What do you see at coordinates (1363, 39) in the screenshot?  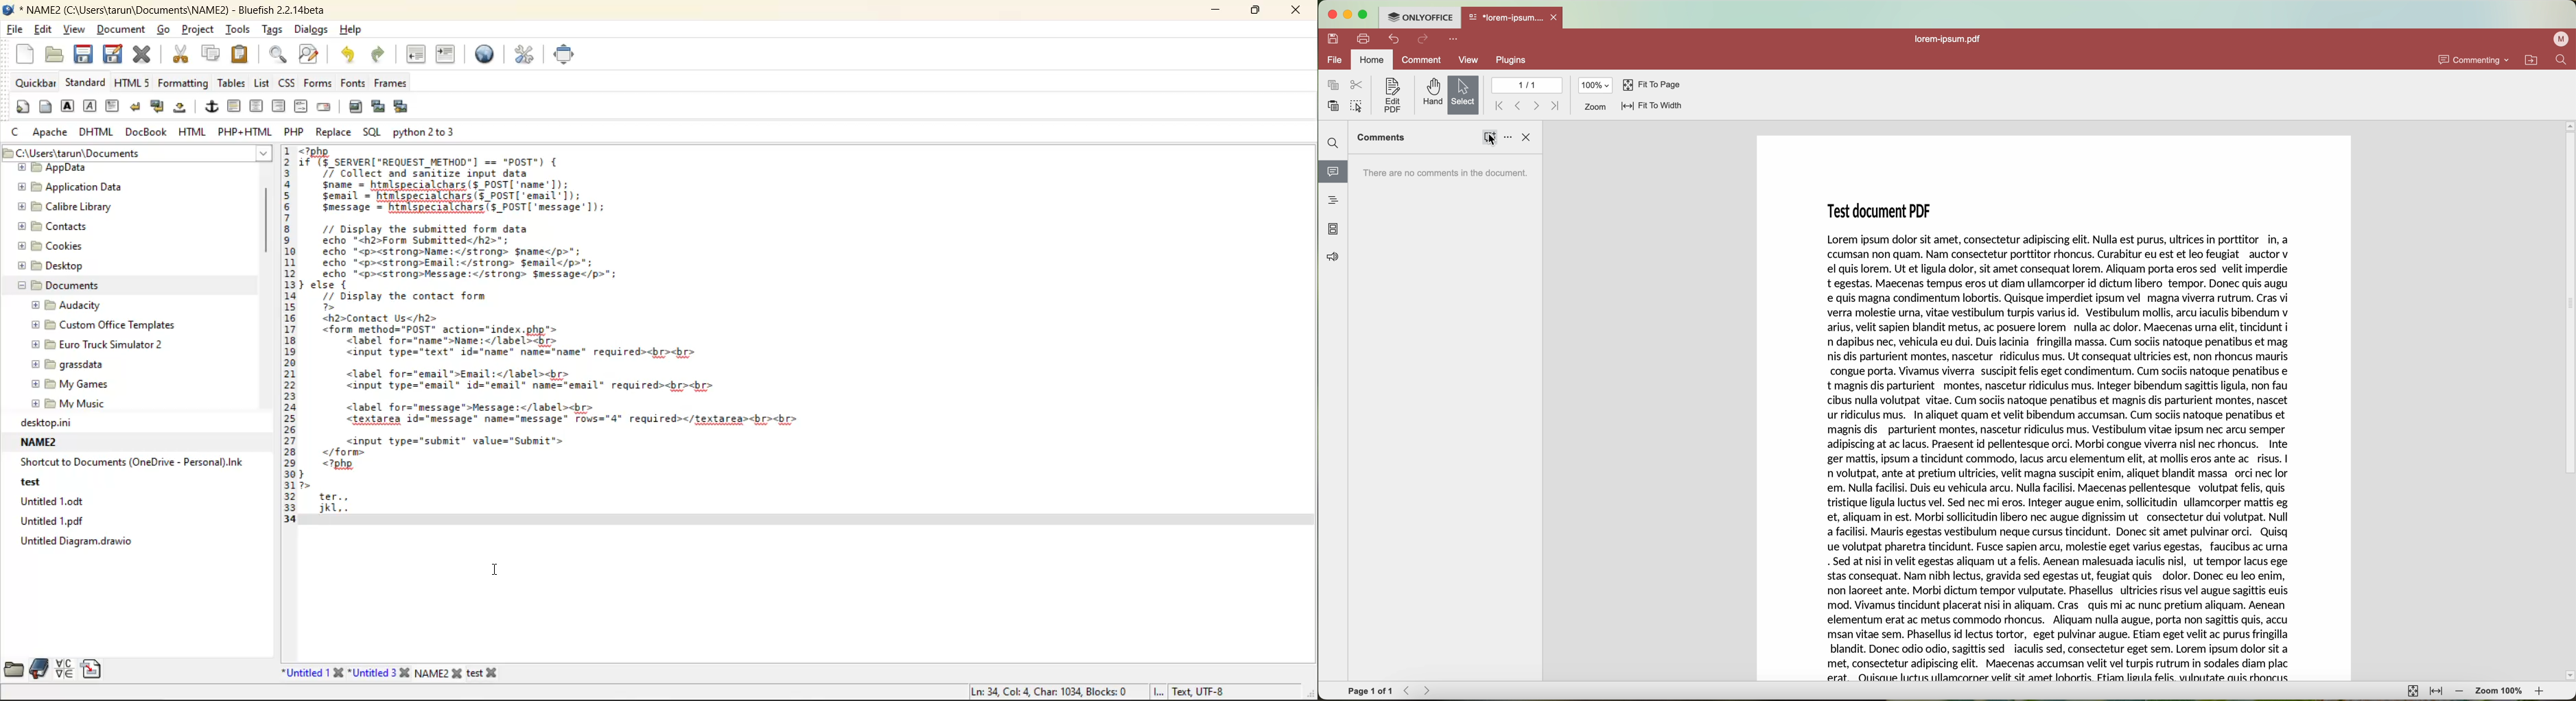 I see `print` at bounding box center [1363, 39].